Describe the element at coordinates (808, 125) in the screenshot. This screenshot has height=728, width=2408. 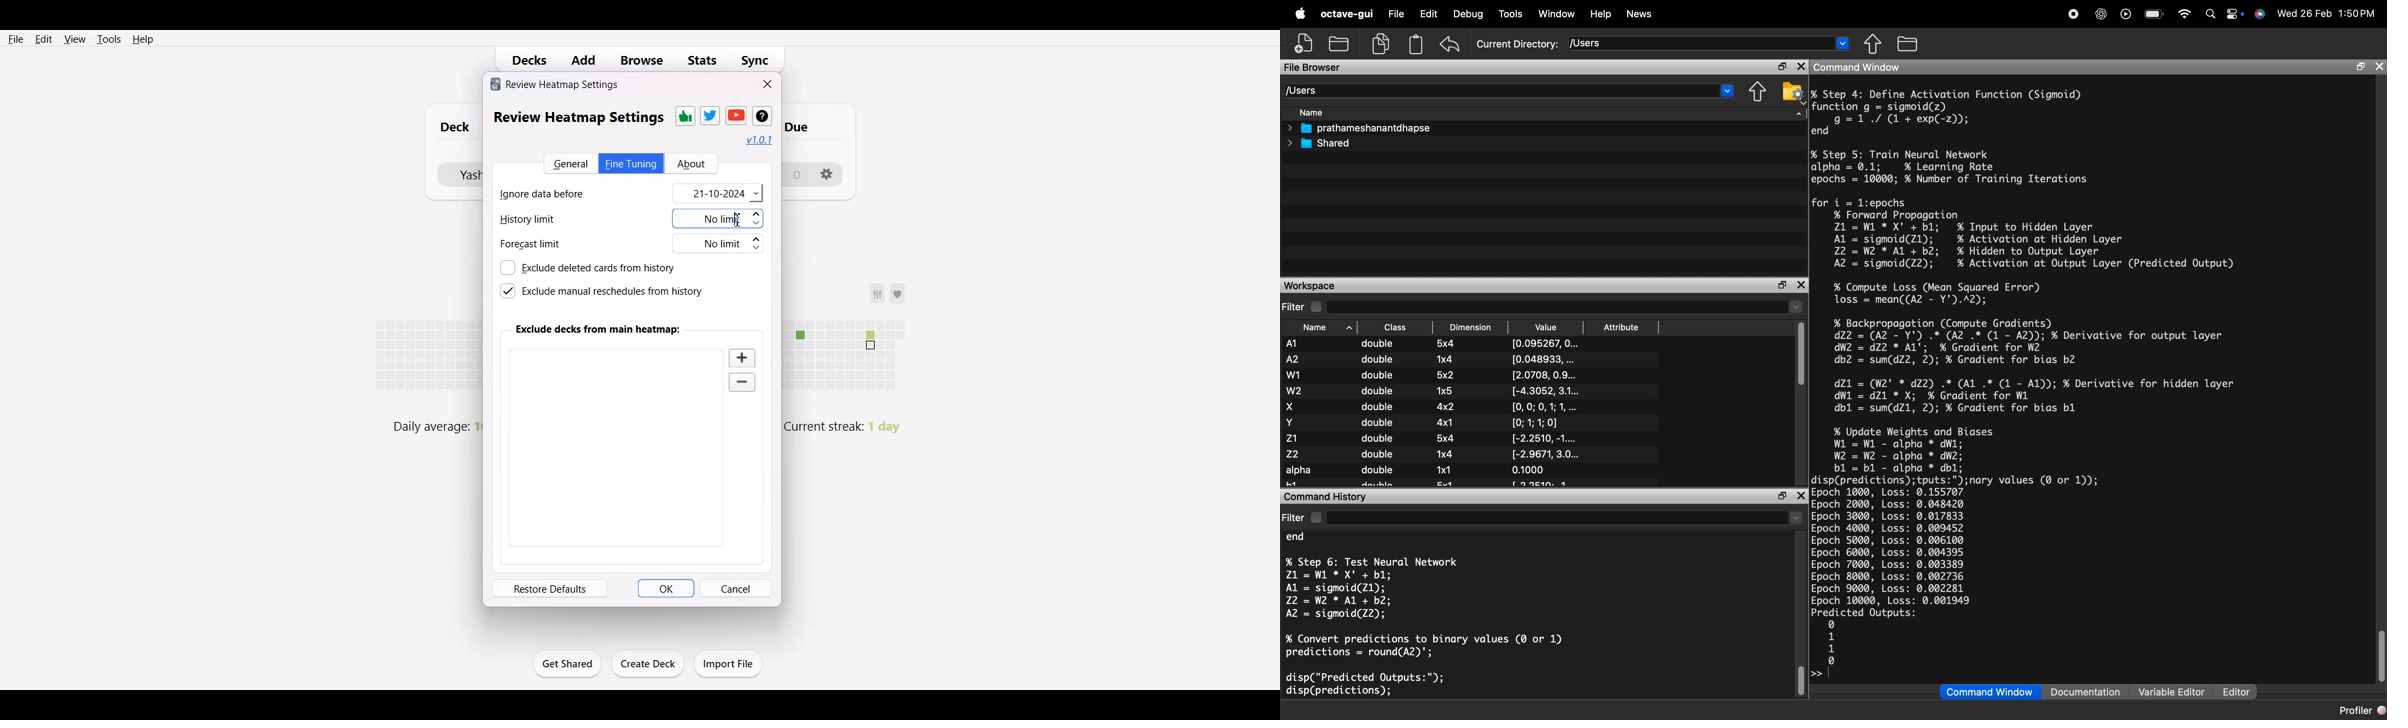
I see `due` at that location.